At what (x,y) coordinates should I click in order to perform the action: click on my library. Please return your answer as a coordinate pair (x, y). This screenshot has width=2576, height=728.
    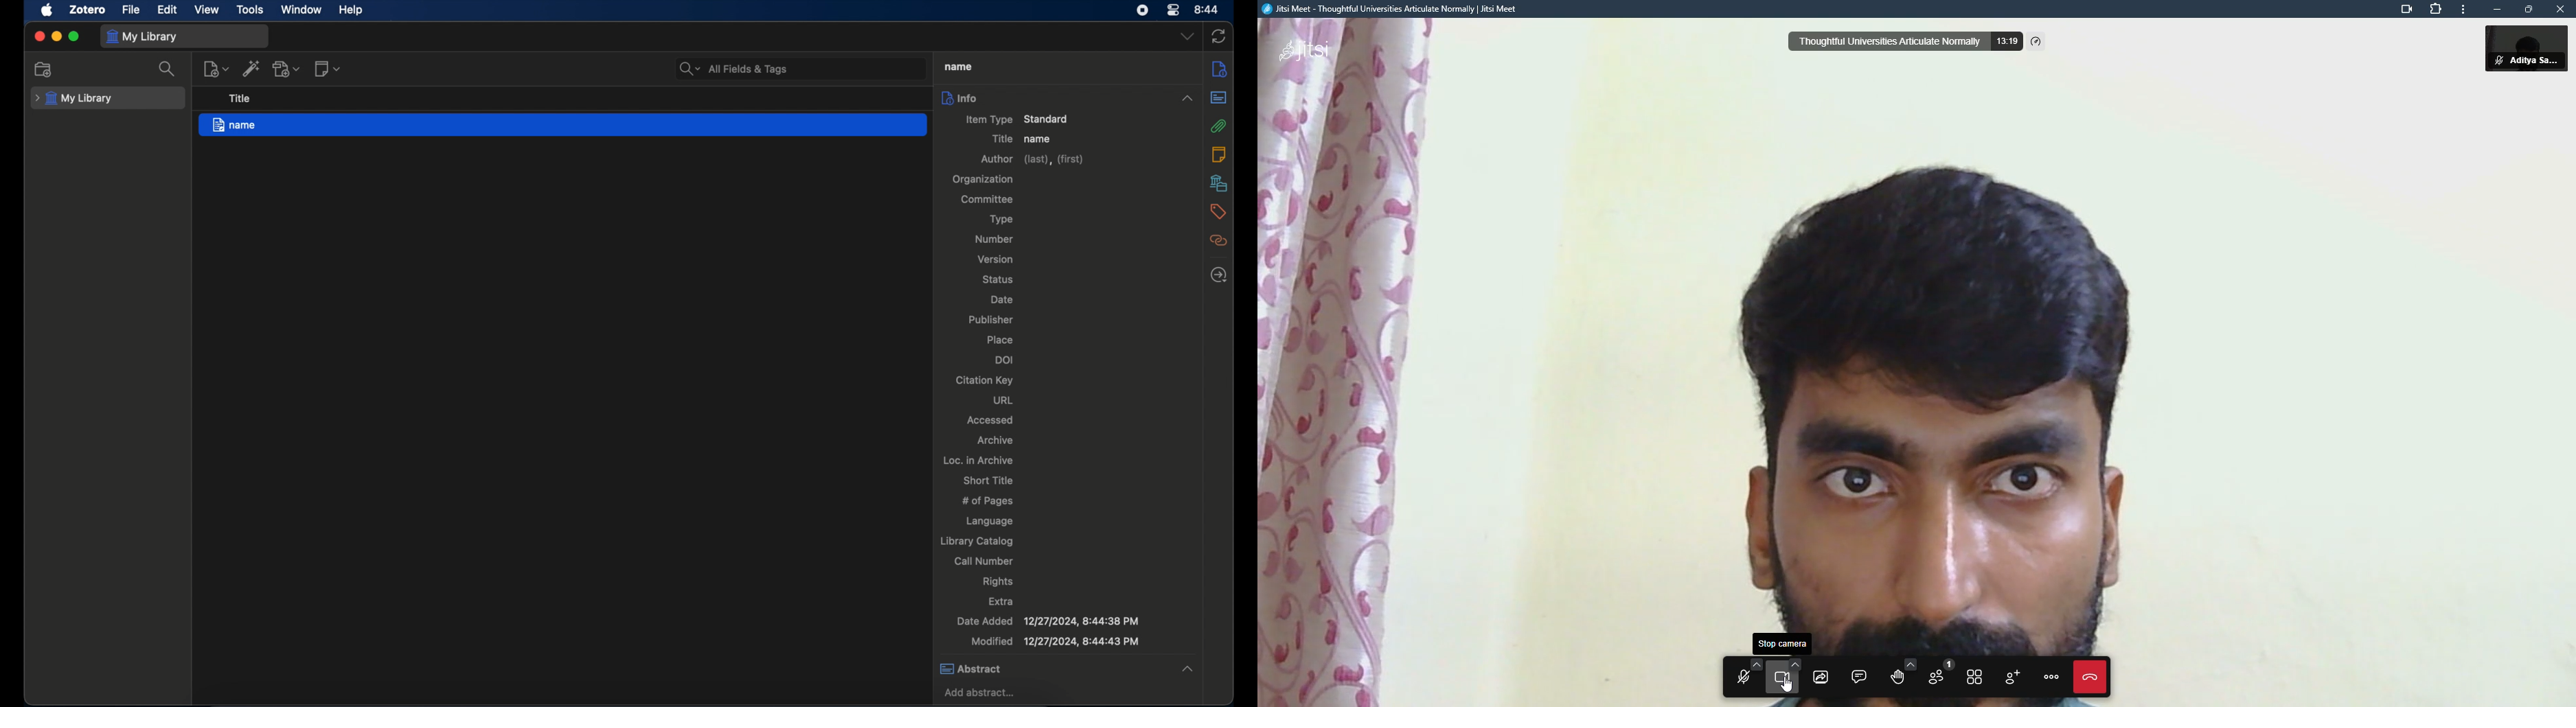
    Looking at the image, I should click on (143, 37).